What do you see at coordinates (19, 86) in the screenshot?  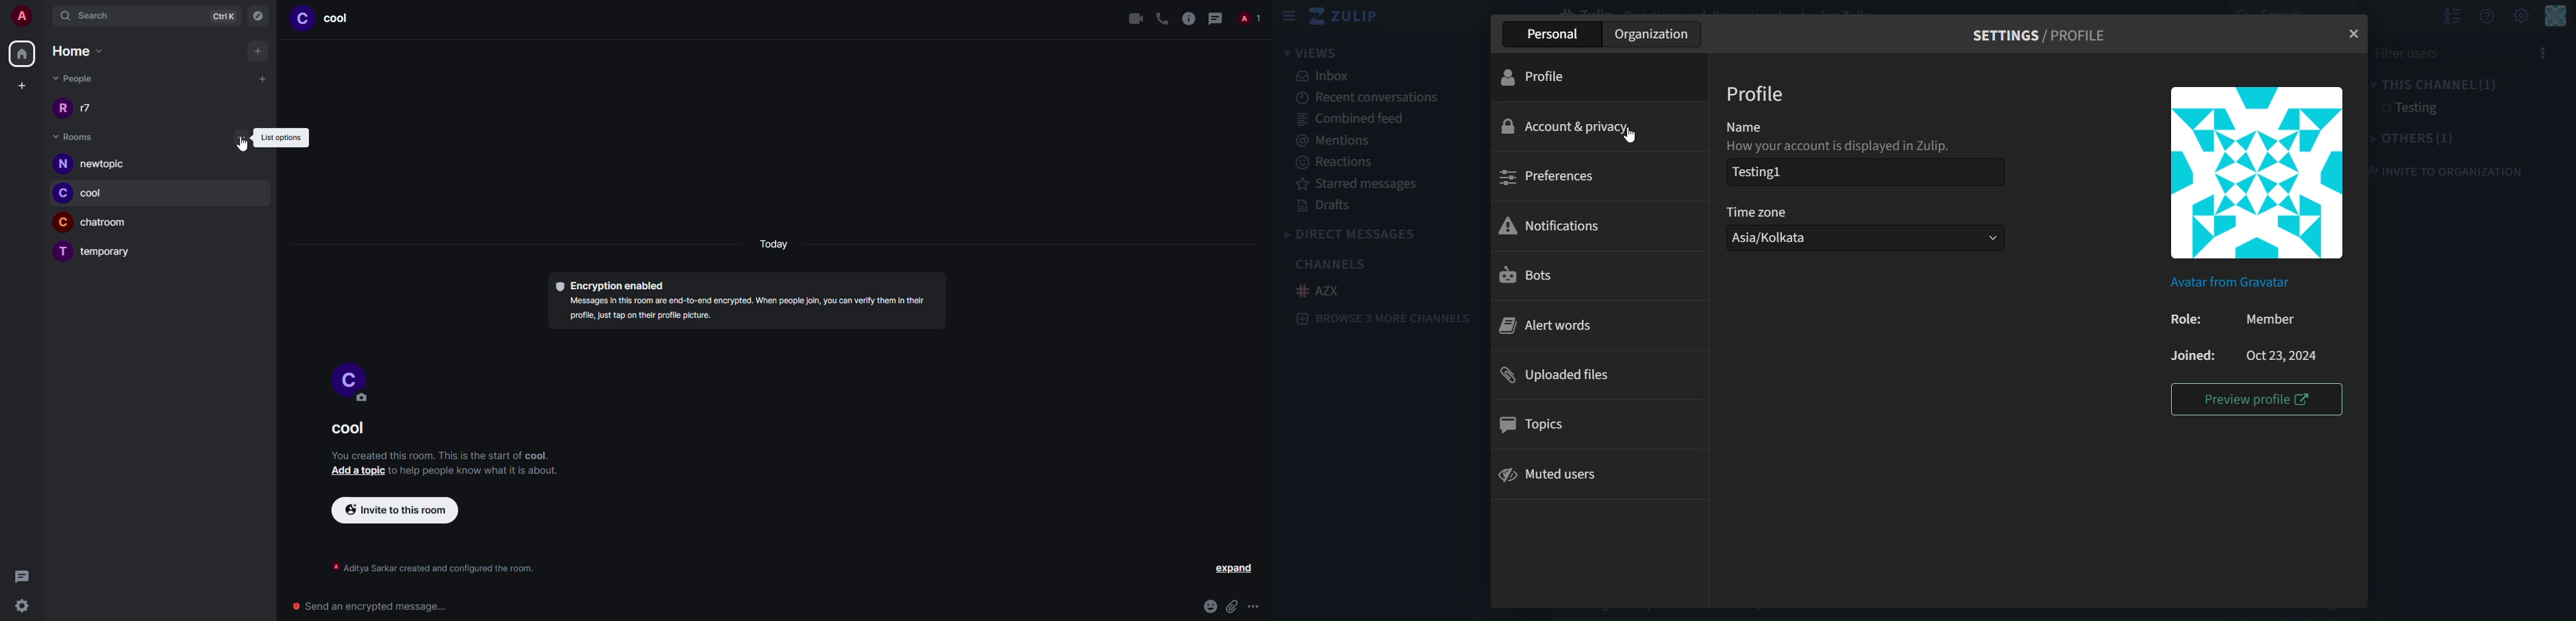 I see `create space` at bounding box center [19, 86].